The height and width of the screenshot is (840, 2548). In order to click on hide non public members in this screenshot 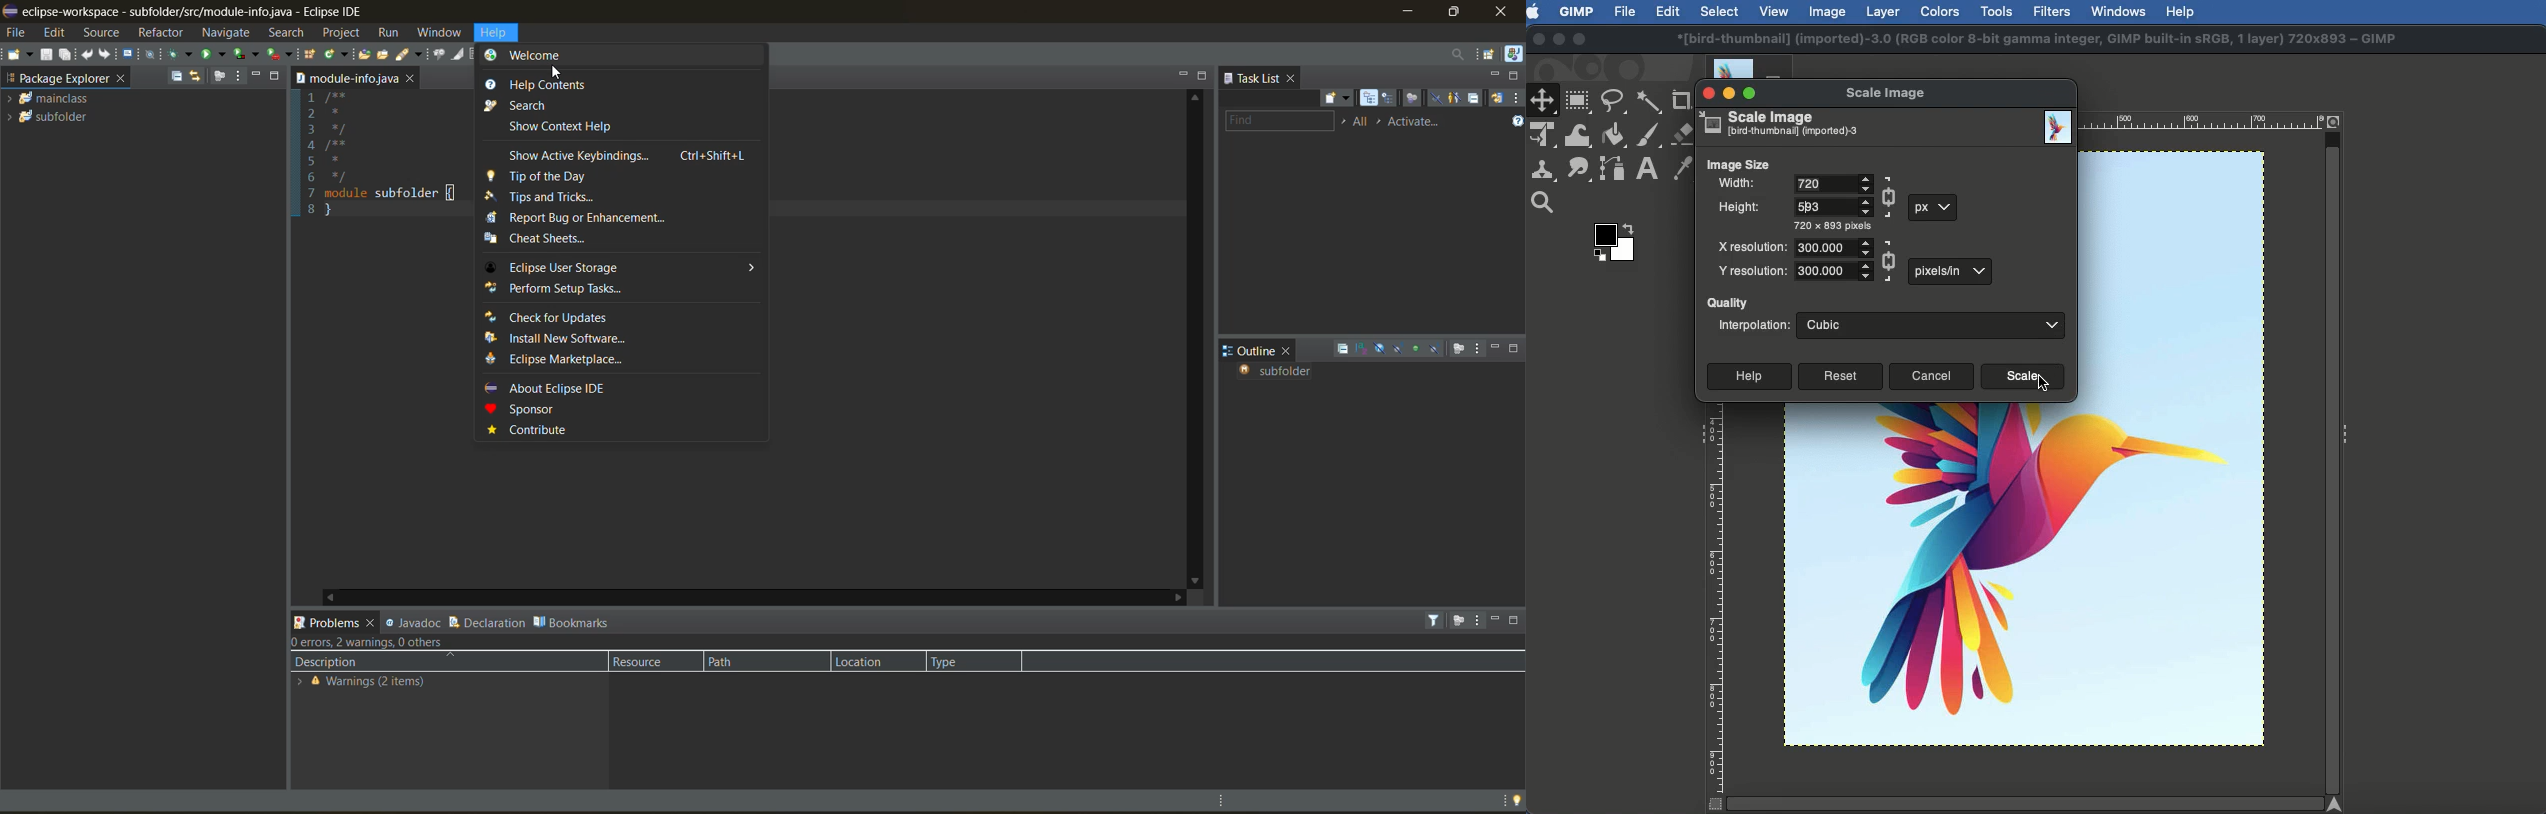, I will do `click(1417, 349)`.